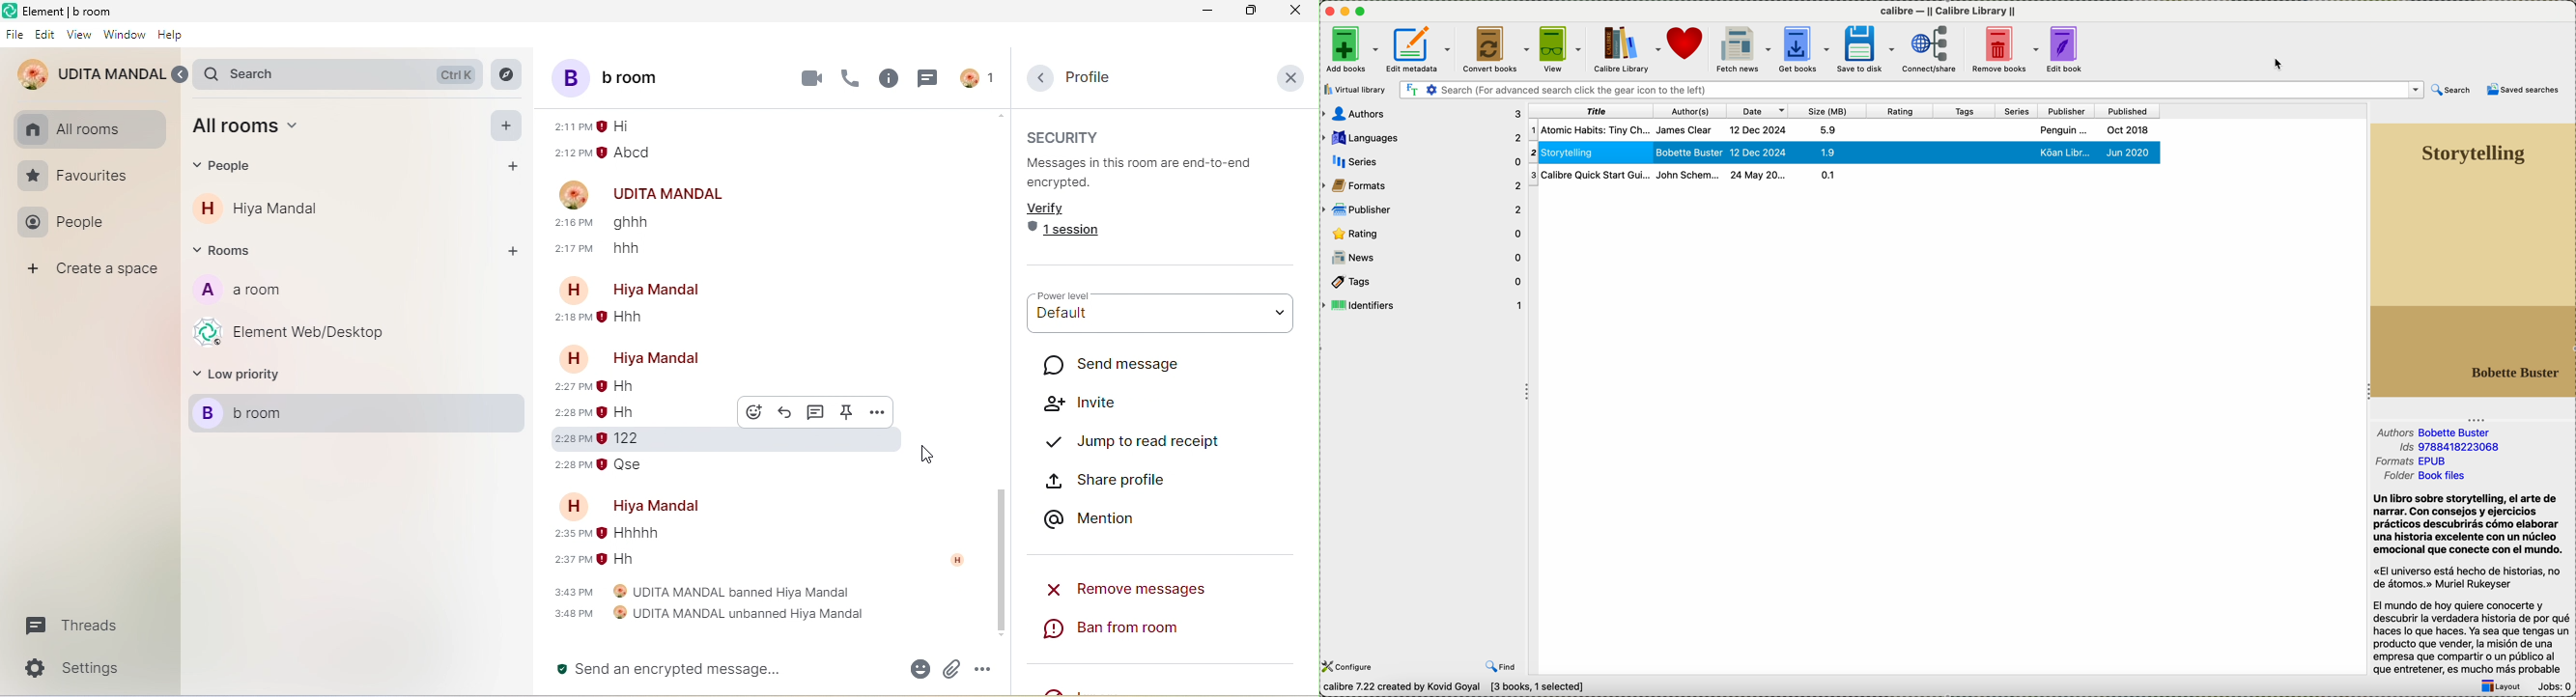 The height and width of the screenshot is (700, 2576). What do you see at coordinates (231, 168) in the screenshot?
I see `people` at bounding box center [231, 168].